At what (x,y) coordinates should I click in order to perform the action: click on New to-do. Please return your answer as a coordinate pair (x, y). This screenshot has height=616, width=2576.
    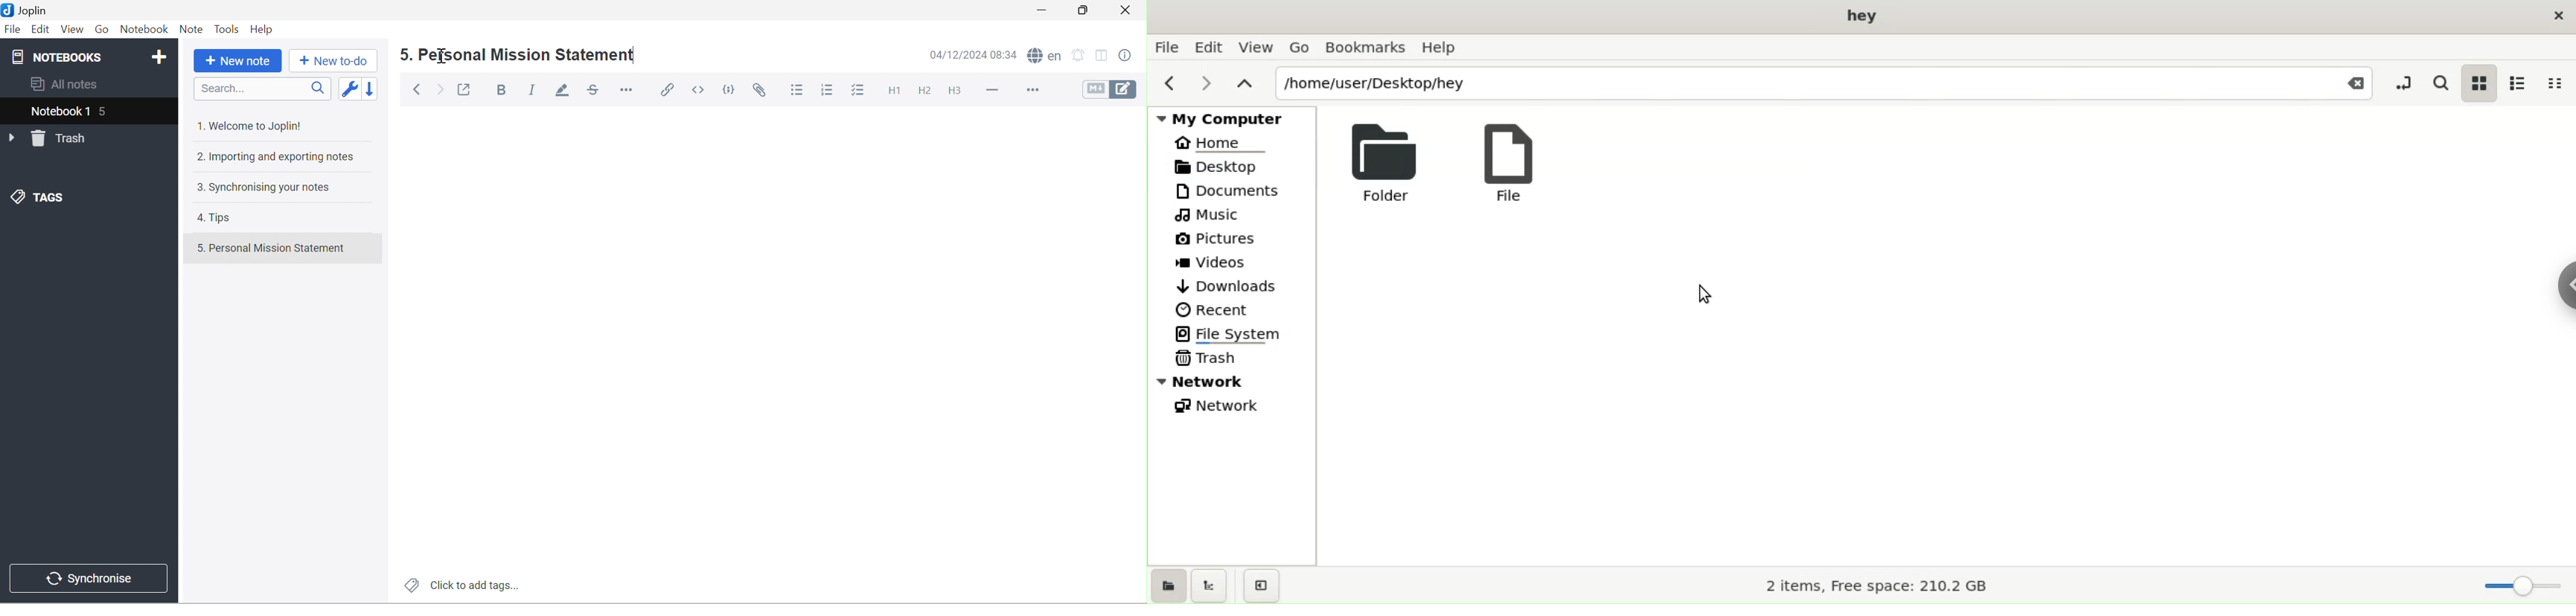
    Looking at the image, I should click on (337, 61).